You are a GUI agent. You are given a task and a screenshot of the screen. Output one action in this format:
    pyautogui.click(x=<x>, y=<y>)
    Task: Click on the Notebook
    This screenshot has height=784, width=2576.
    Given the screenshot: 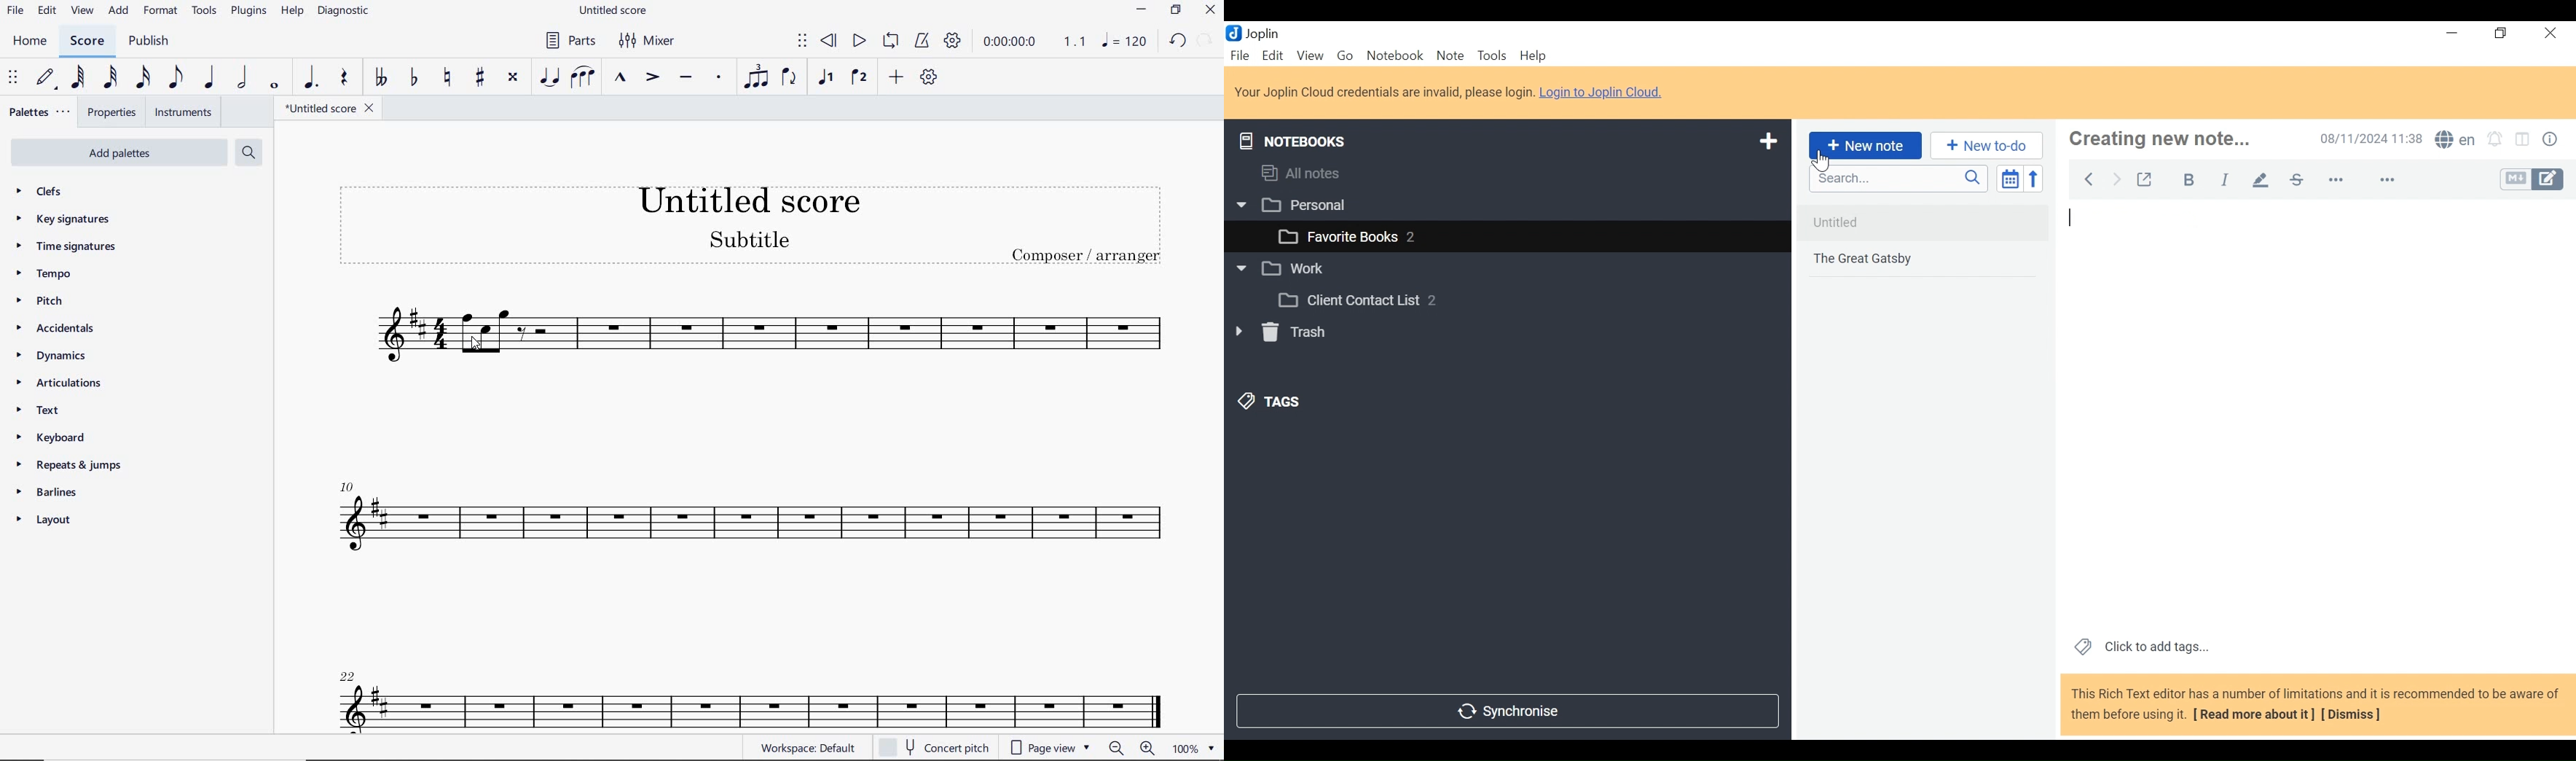 What is the action you would take?
    pyautogui.click(x=1394, y=56)
    